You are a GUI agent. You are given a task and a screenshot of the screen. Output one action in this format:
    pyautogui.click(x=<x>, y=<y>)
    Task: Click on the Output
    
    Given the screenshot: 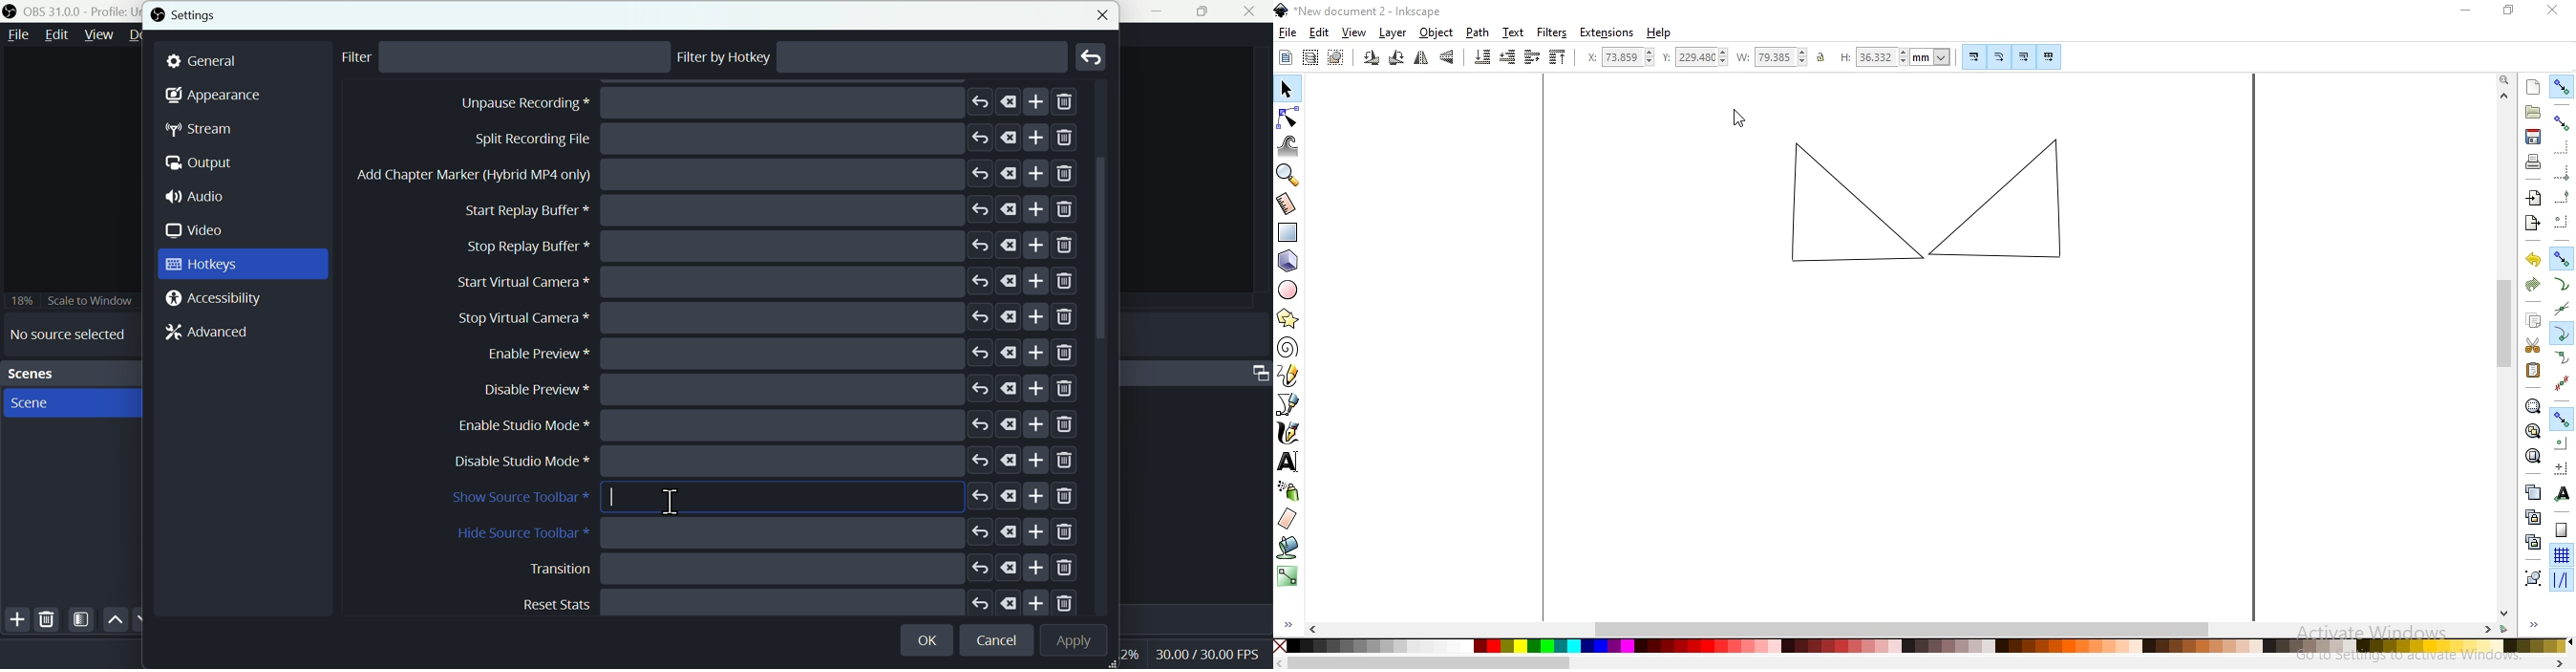 What is the action you would take?
    pyautogui.click(x=206, y=165)
    